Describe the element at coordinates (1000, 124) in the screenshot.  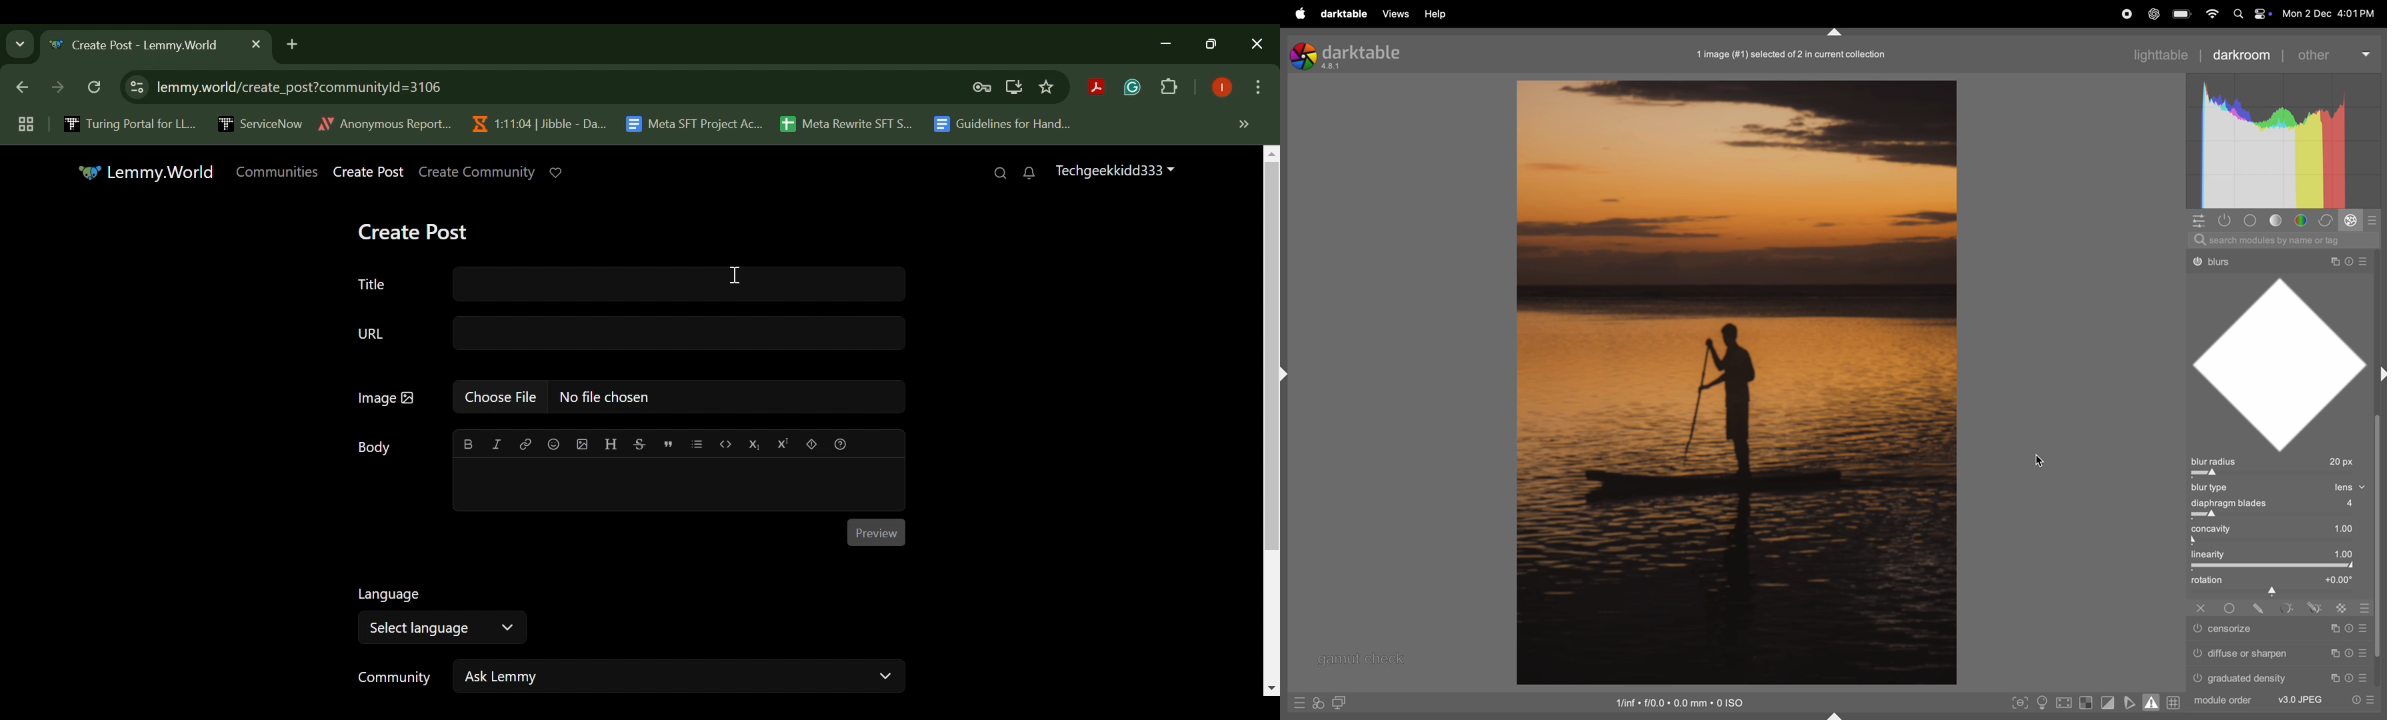
I see `Guidelines for Hand...` at that location.